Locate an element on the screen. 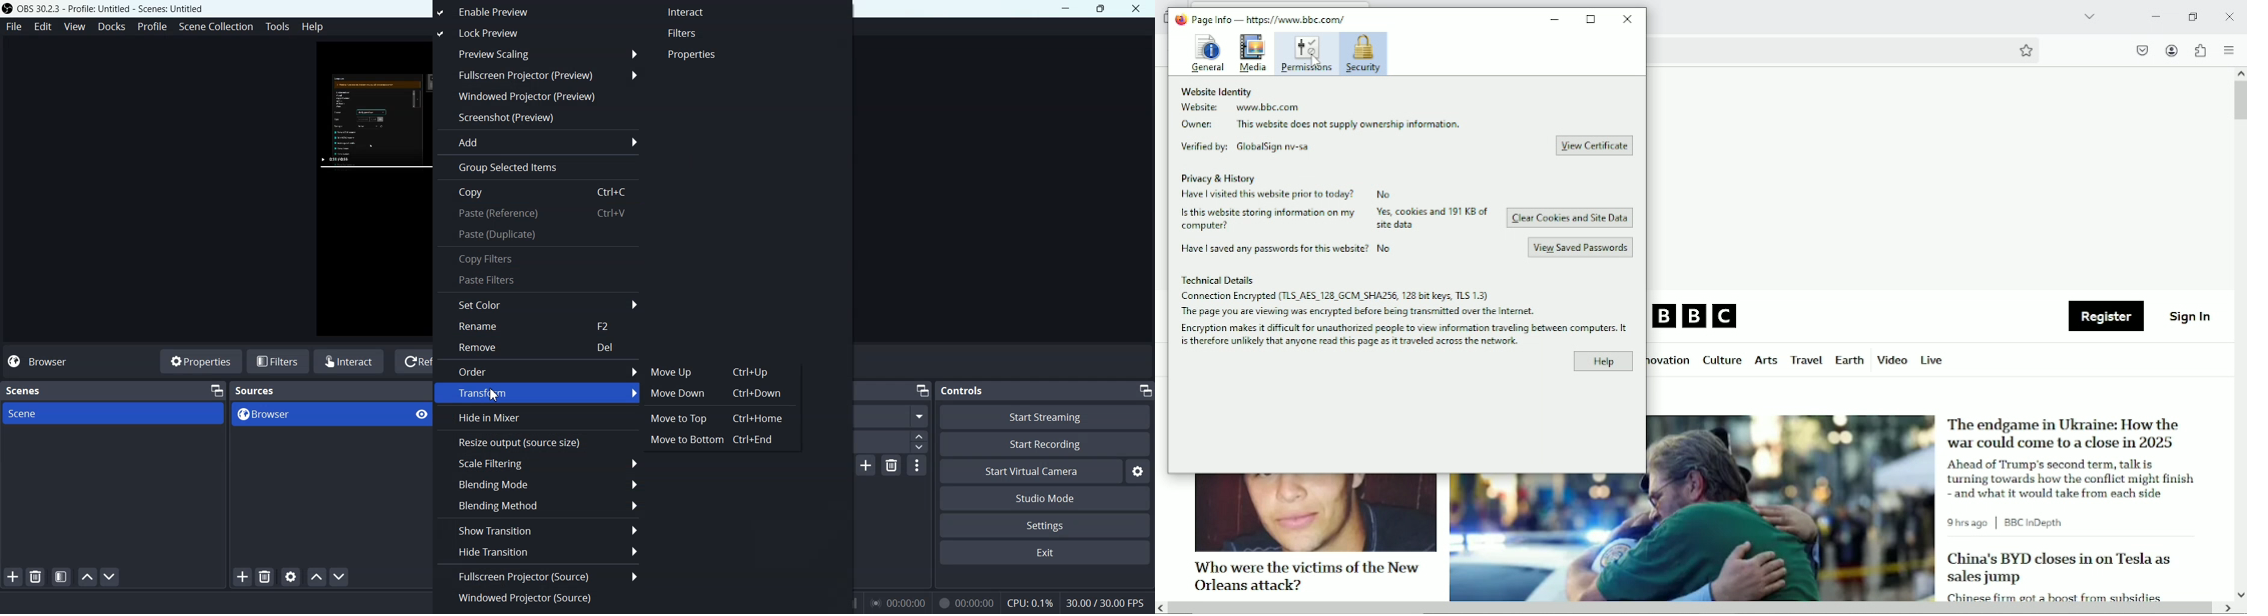 This screenshot has width=2268, height=616. Start Recording is located at coordinates (1044, 445).